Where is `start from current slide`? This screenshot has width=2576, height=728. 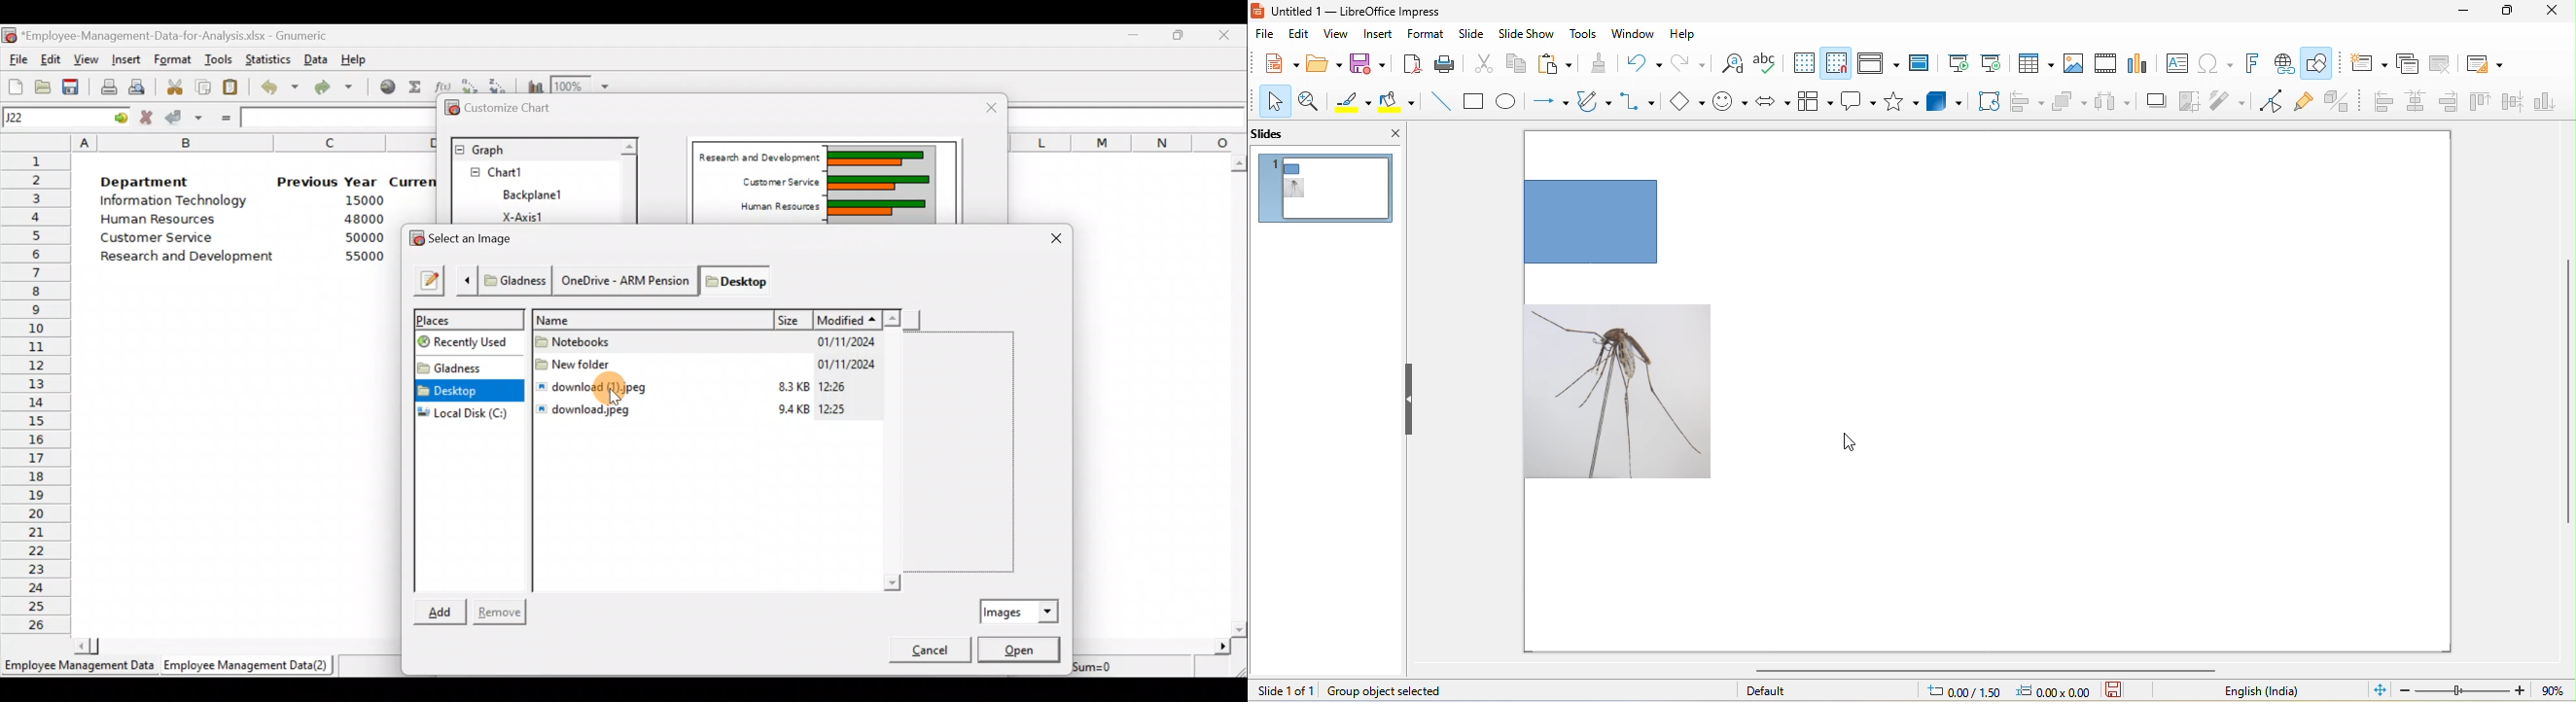
start from current slide is located at coordinates (1995, 65).